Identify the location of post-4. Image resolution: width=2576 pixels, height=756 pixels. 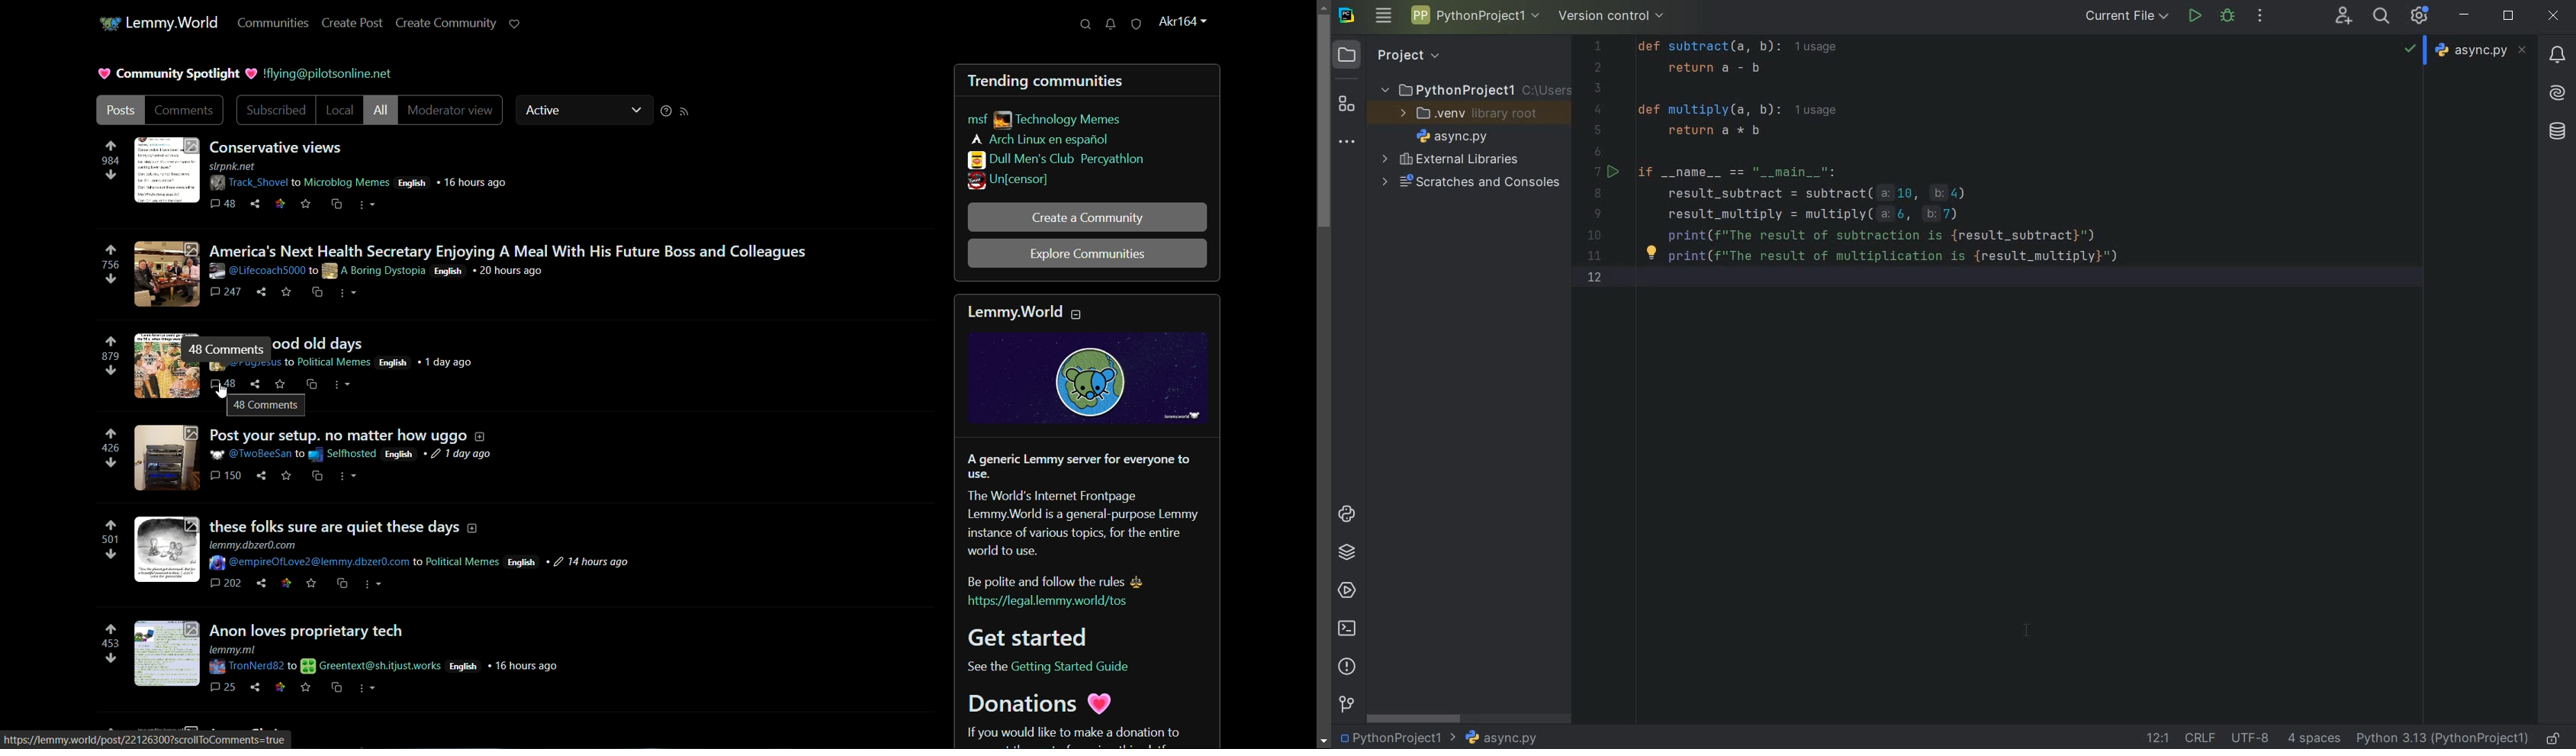
(313, 459).